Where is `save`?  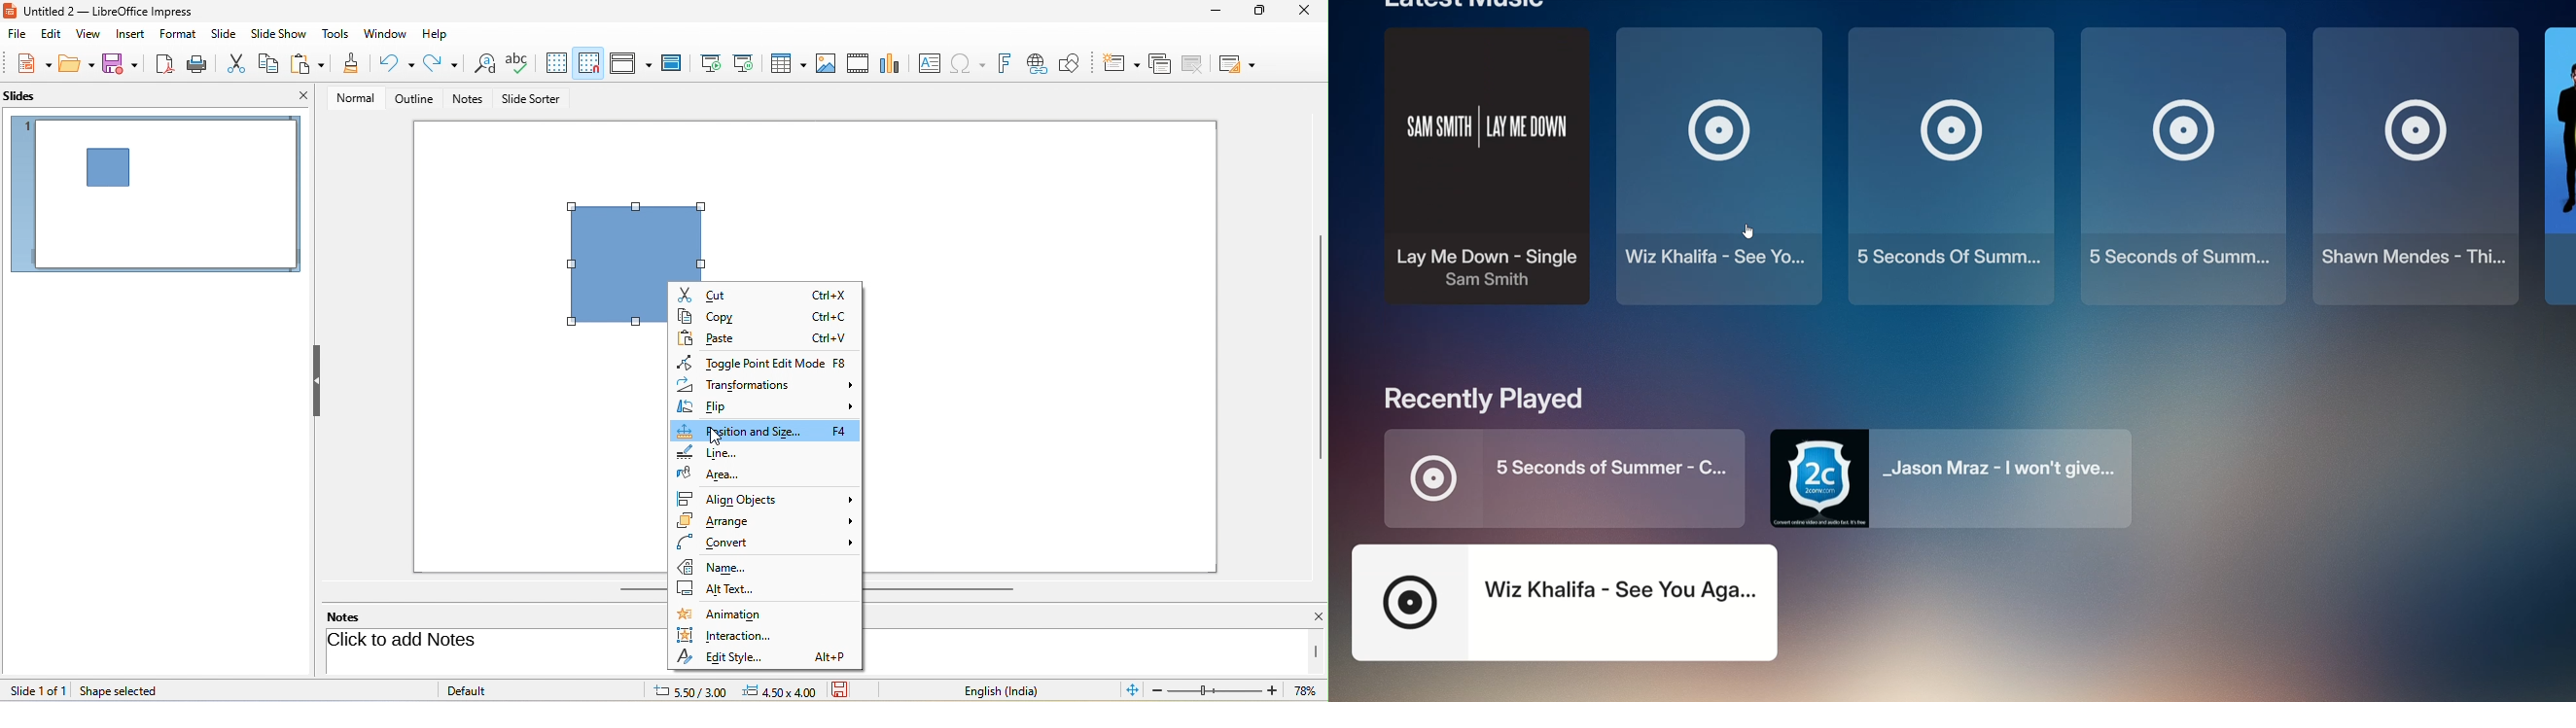 save is located at coordinates (122, 64).